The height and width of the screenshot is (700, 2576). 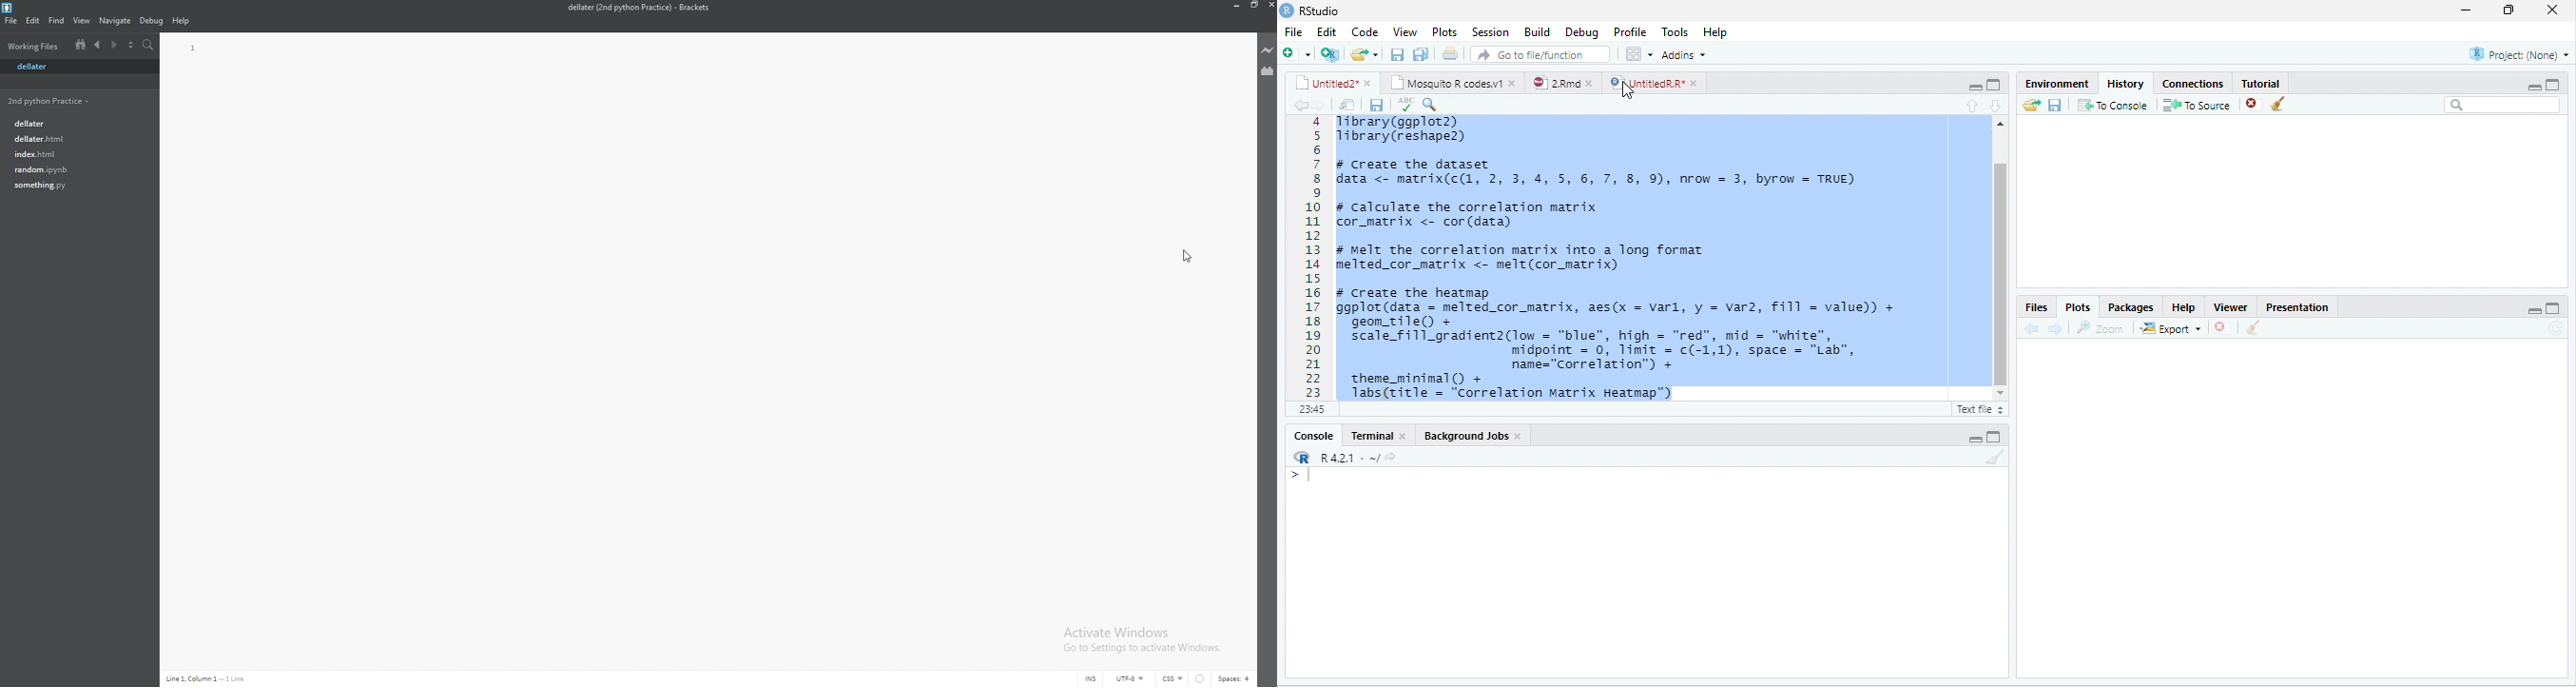 What do you see at coordinates (2556, 10) in the screenshot?
I see `close` at bounding box center [2556, 10].